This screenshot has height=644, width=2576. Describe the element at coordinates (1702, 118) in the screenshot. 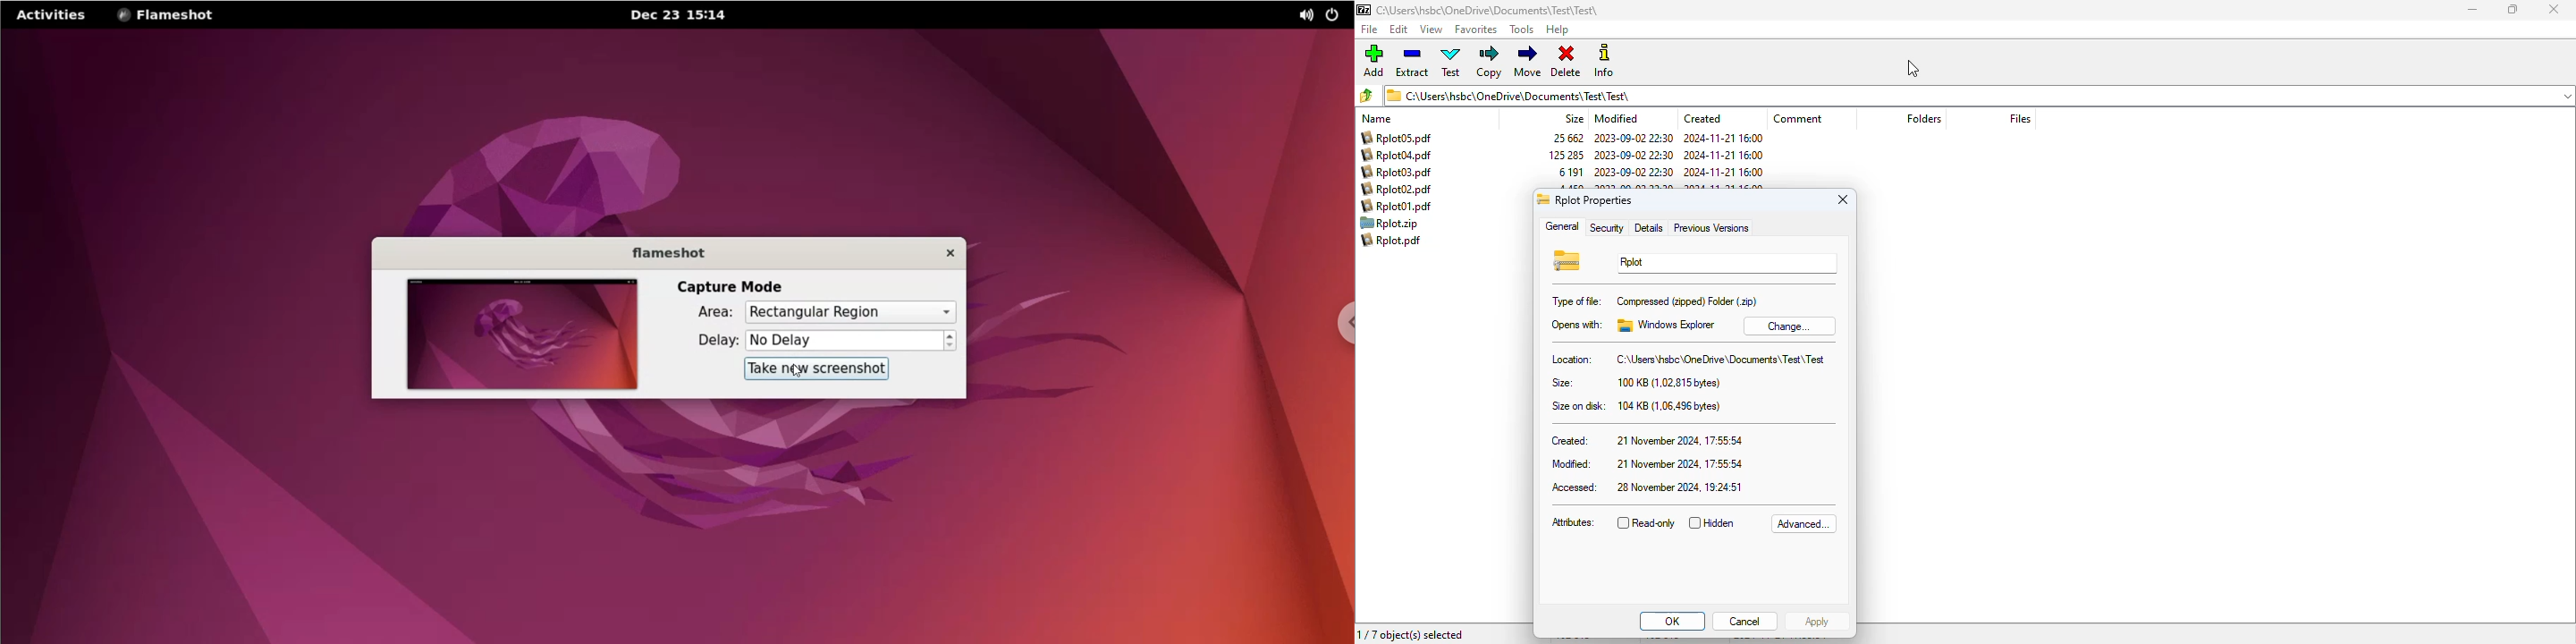

I see `created` at that location.